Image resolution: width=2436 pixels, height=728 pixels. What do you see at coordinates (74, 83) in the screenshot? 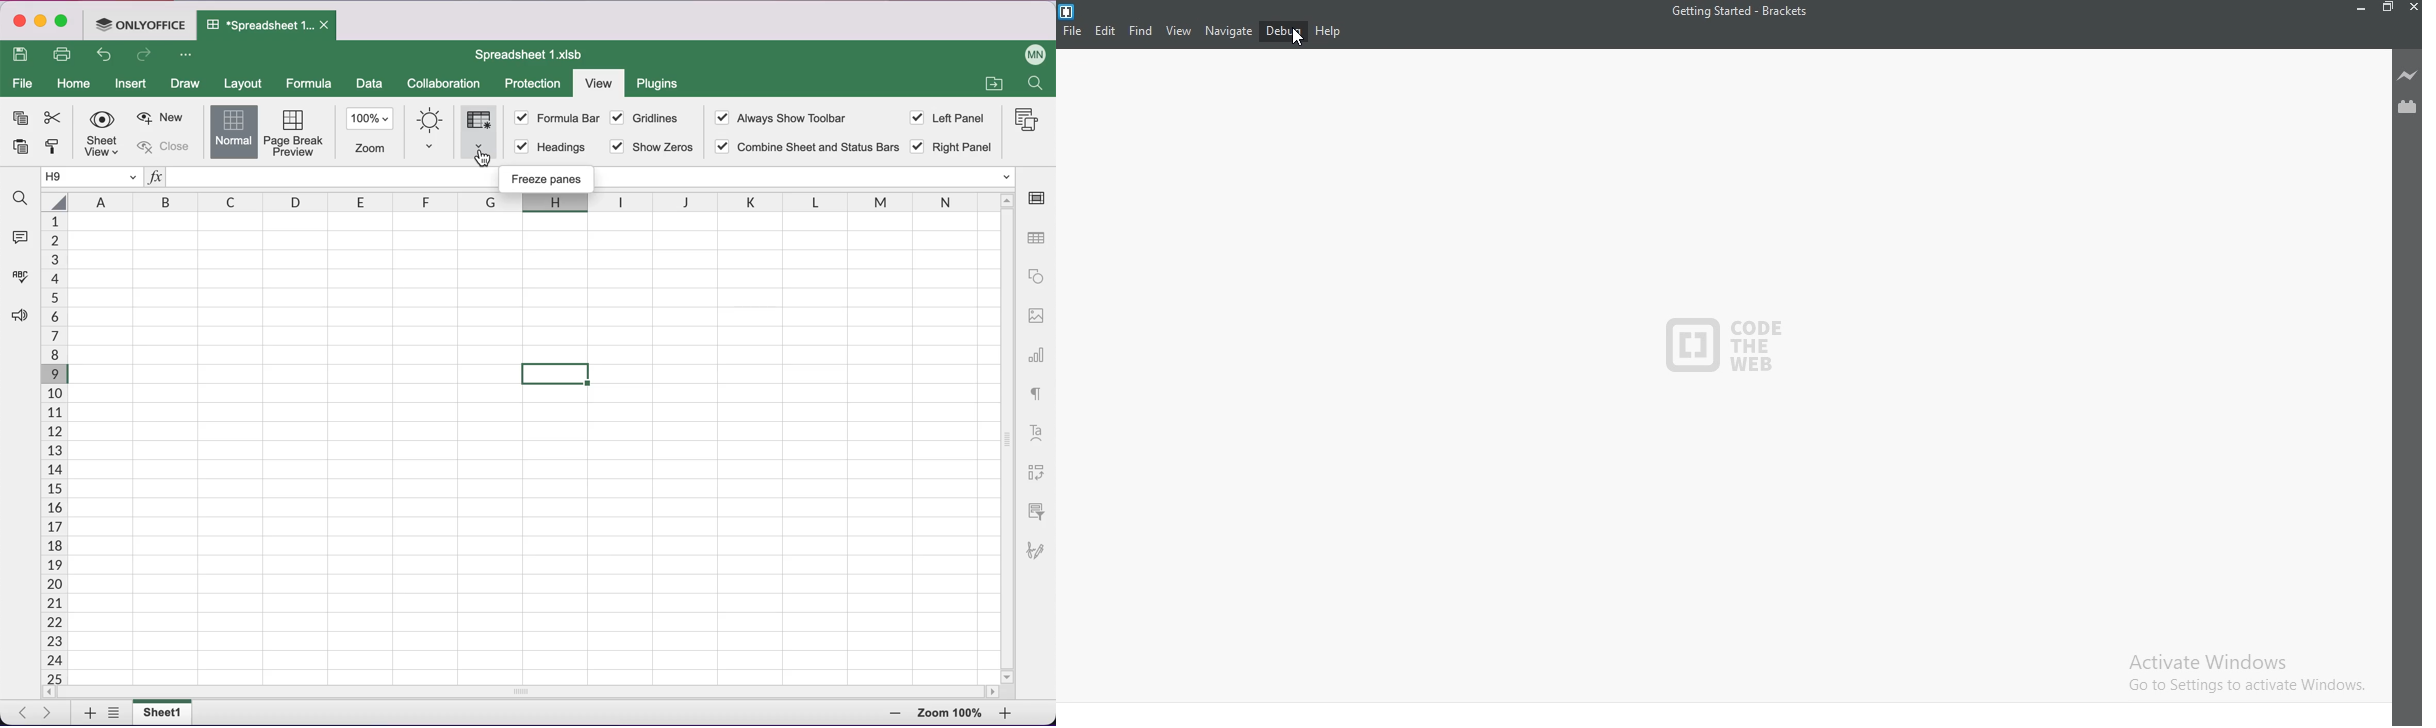
I see `home` at bounding box center [74, 83].